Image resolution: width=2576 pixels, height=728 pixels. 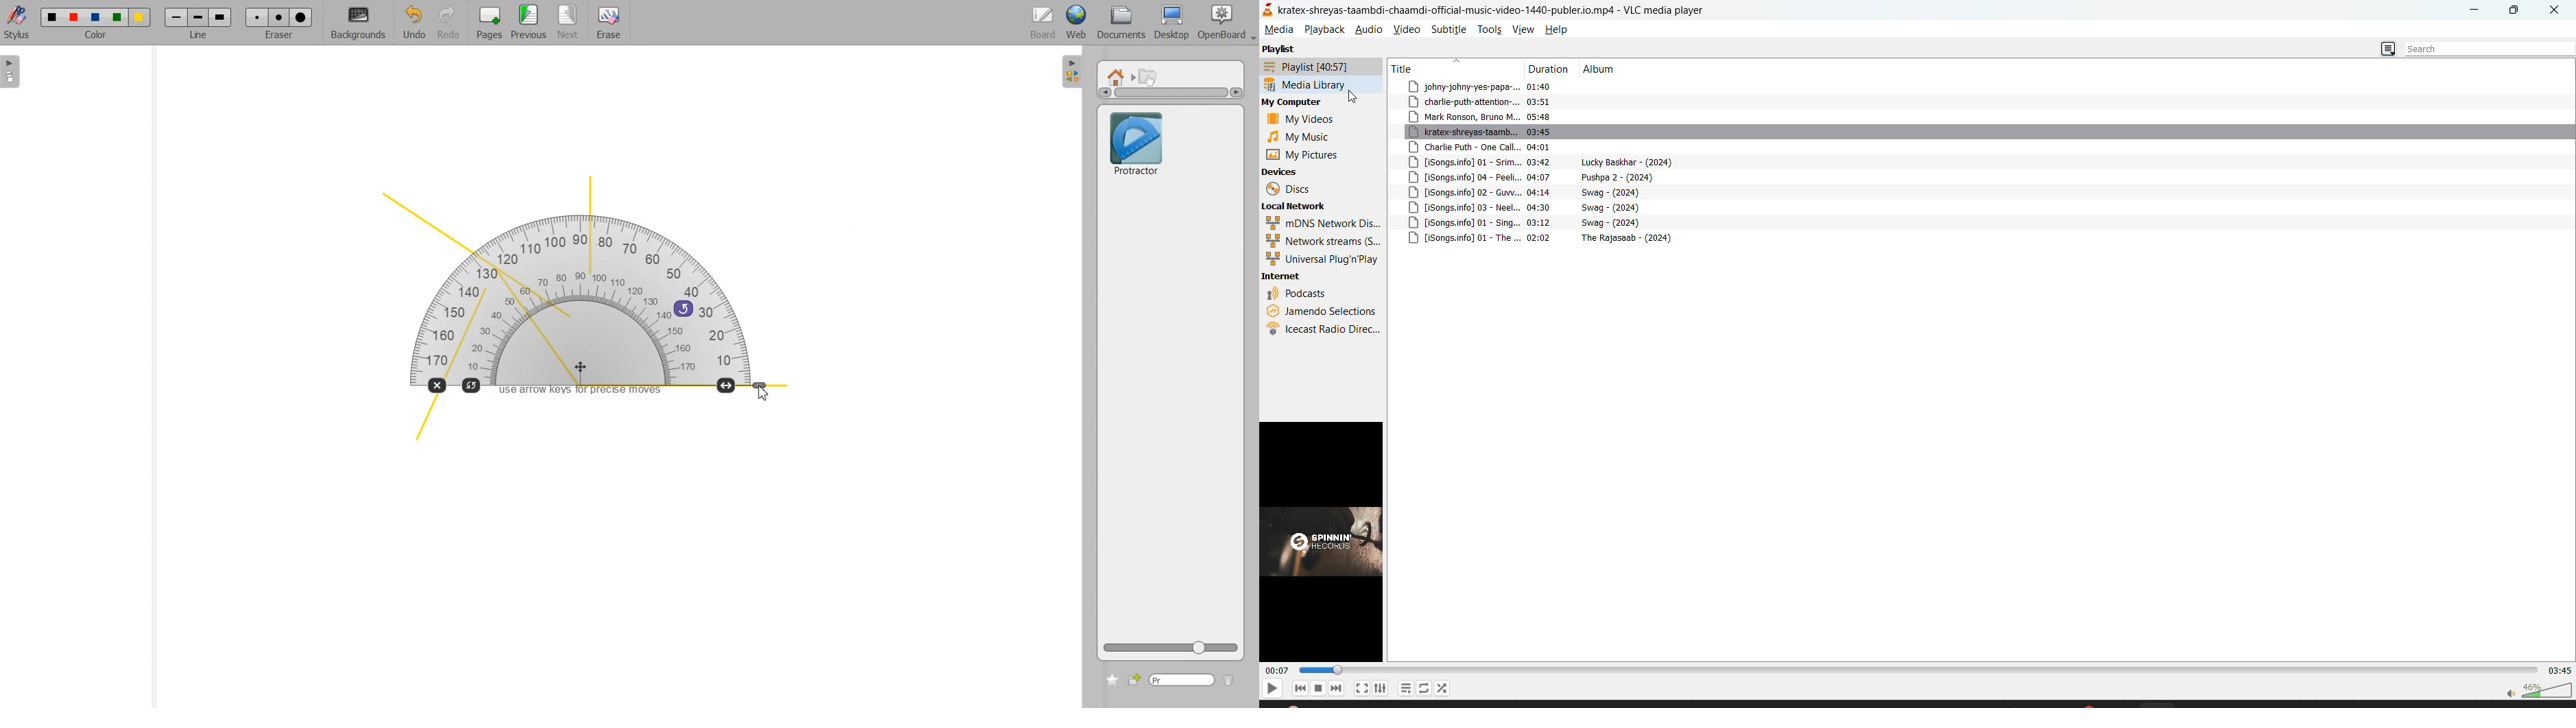 I want to click on Open Board, so click(x=1226, y=23).